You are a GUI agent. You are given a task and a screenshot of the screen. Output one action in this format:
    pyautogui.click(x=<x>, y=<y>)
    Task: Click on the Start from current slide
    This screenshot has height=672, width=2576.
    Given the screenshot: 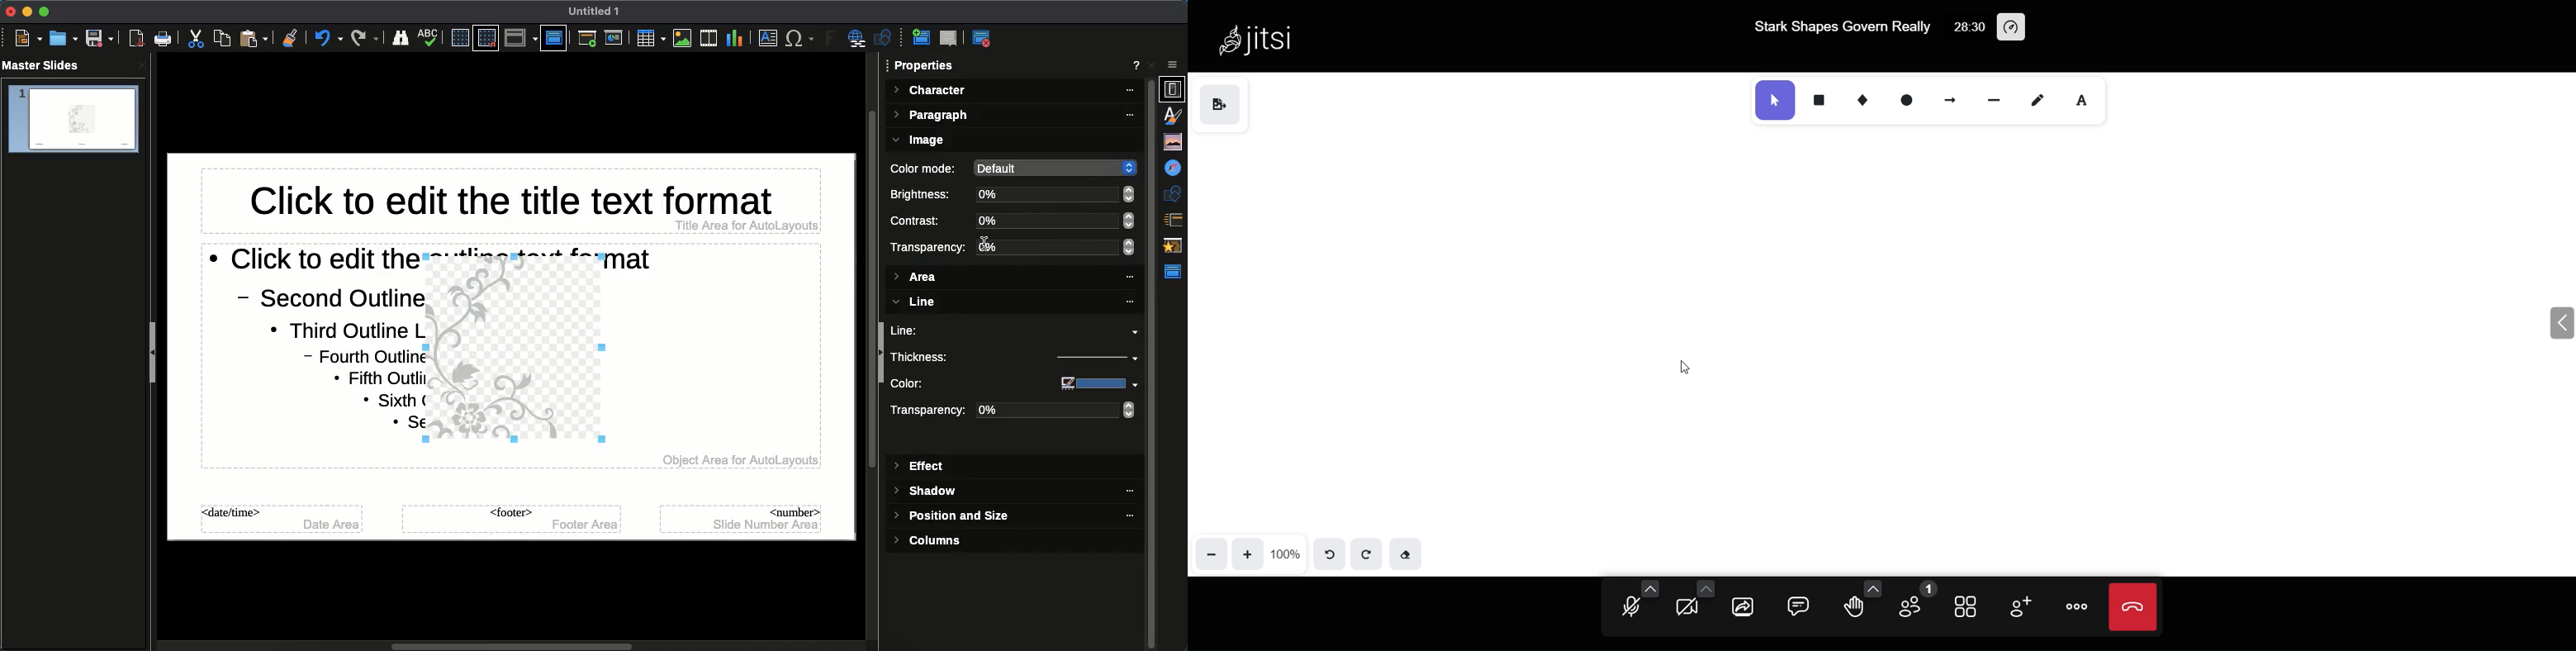 What is the action you would take?
    pyautogui.click(x=615, y=38)
    